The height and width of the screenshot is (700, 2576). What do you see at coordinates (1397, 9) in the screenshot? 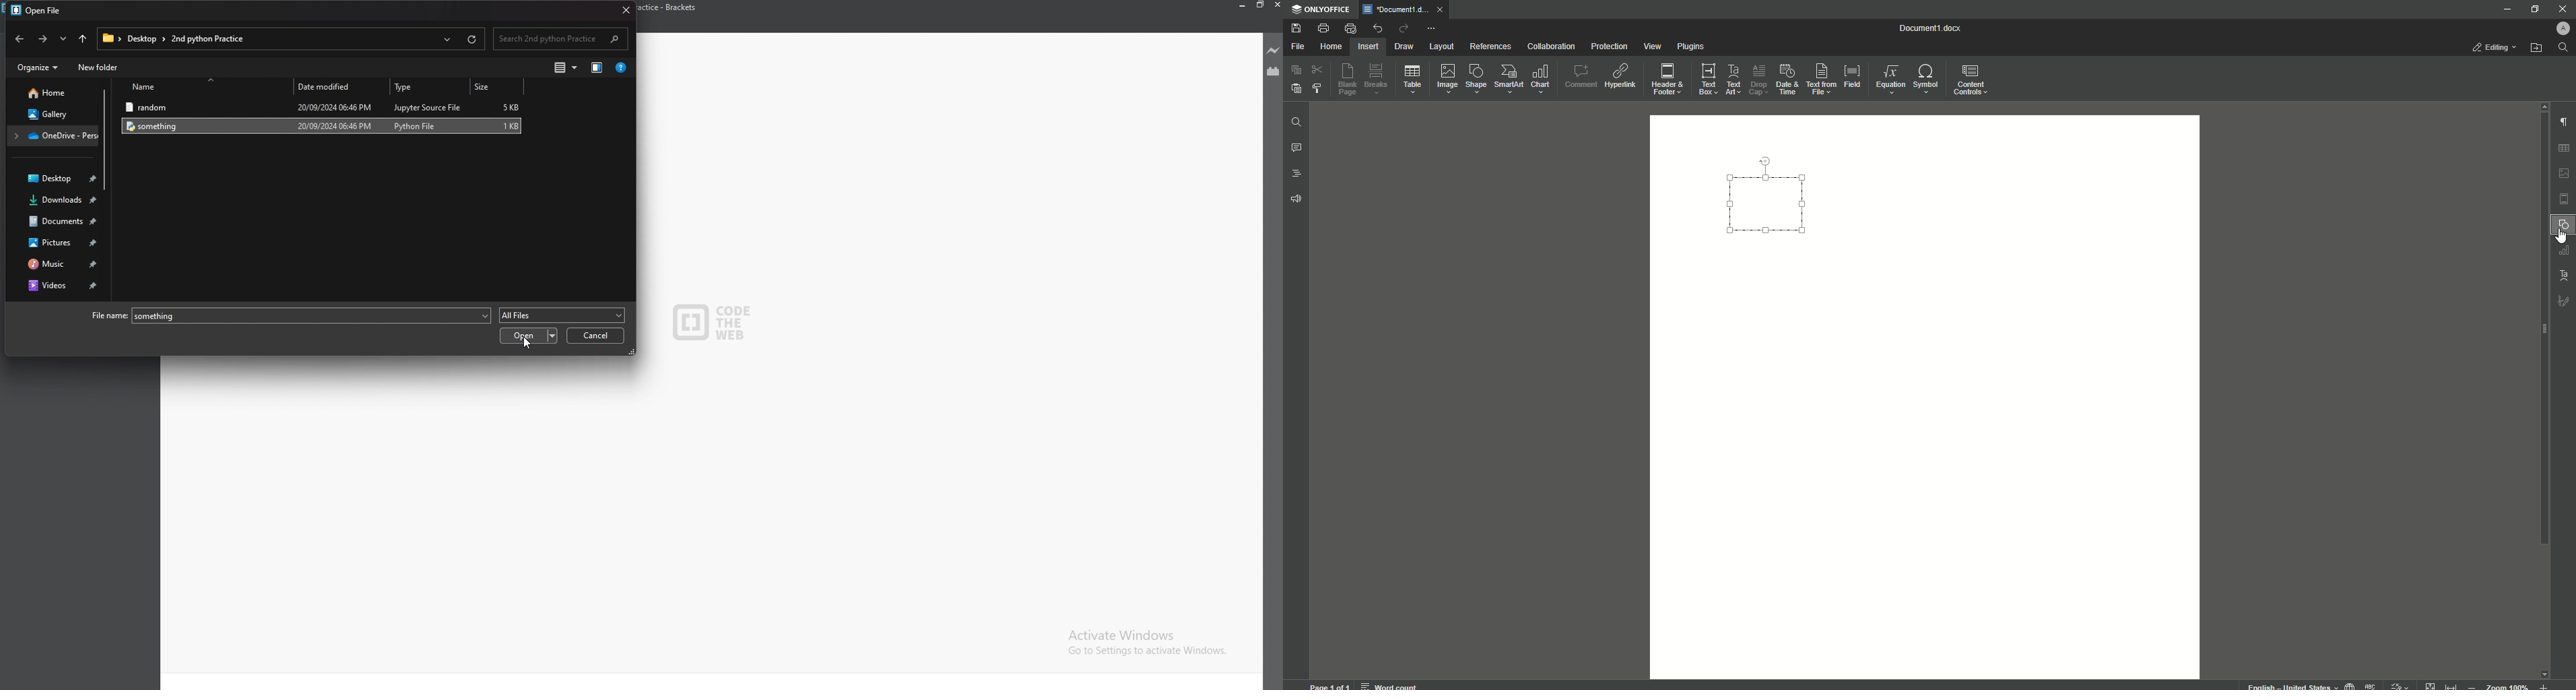
I see `Tab 1` at bounding box center [1397, 9].